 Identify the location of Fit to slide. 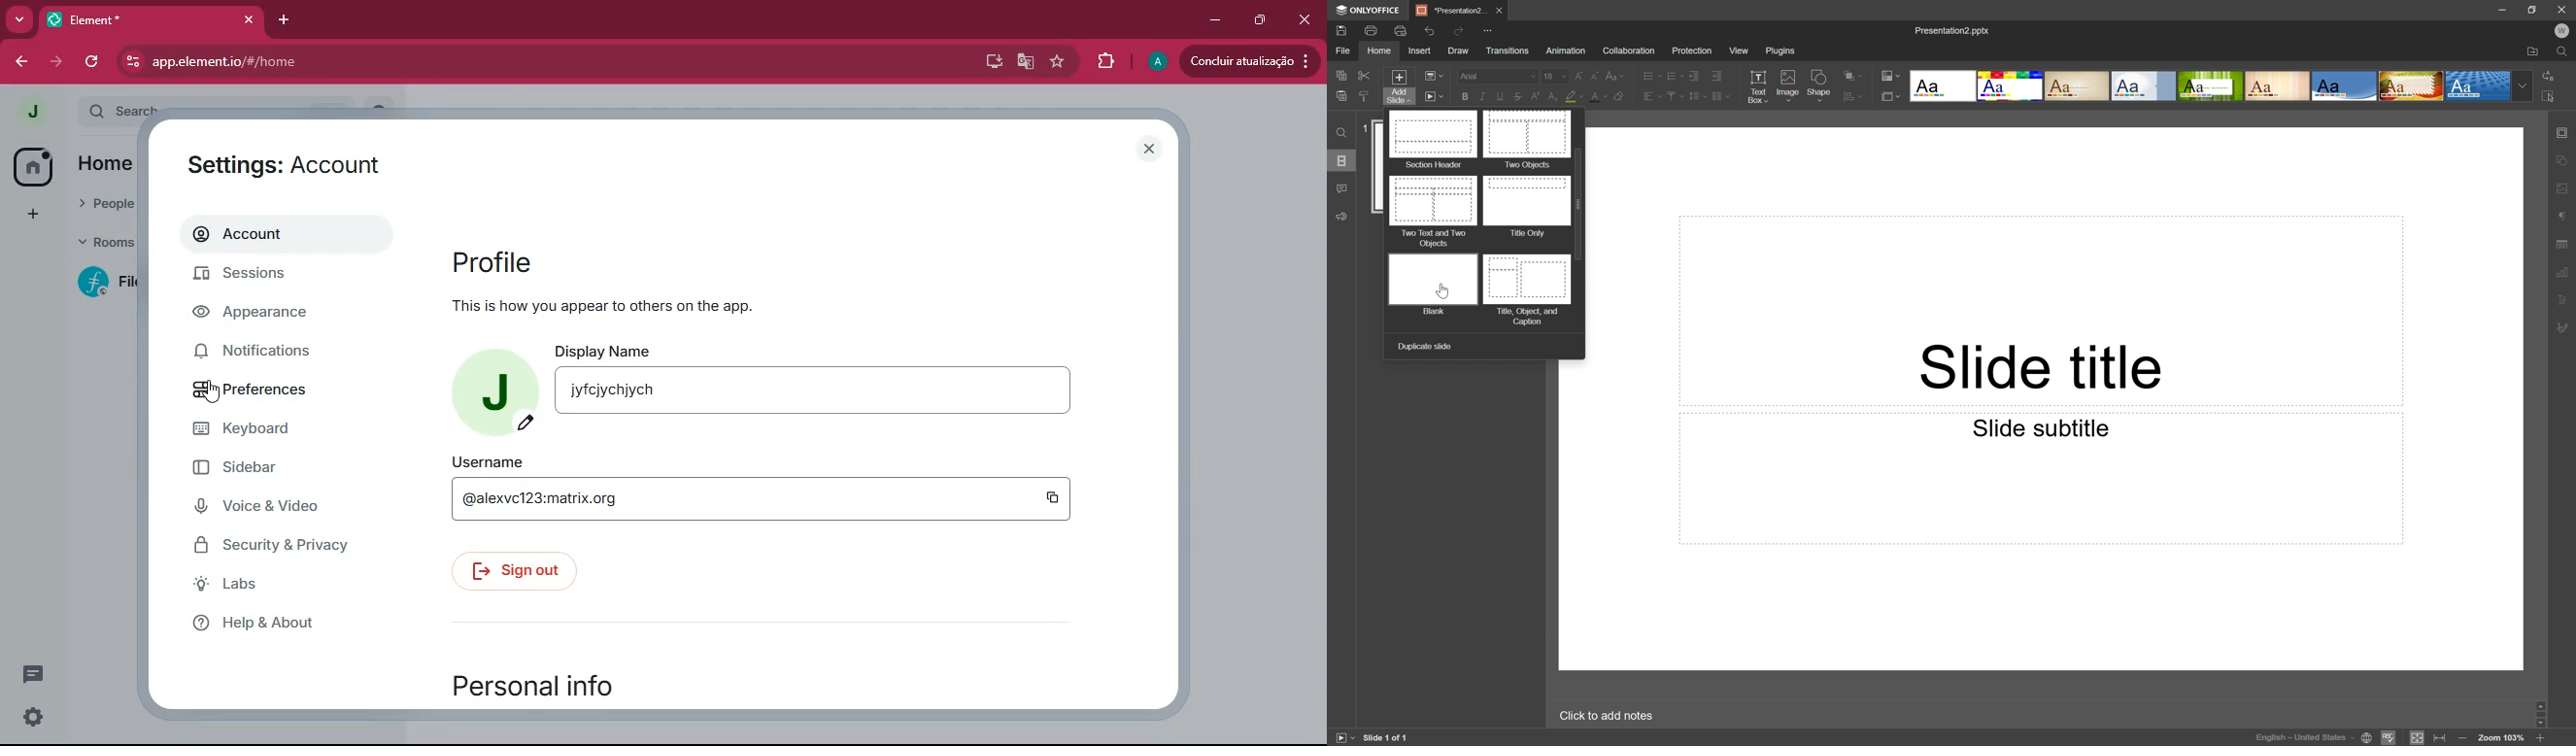
(2418, 737).